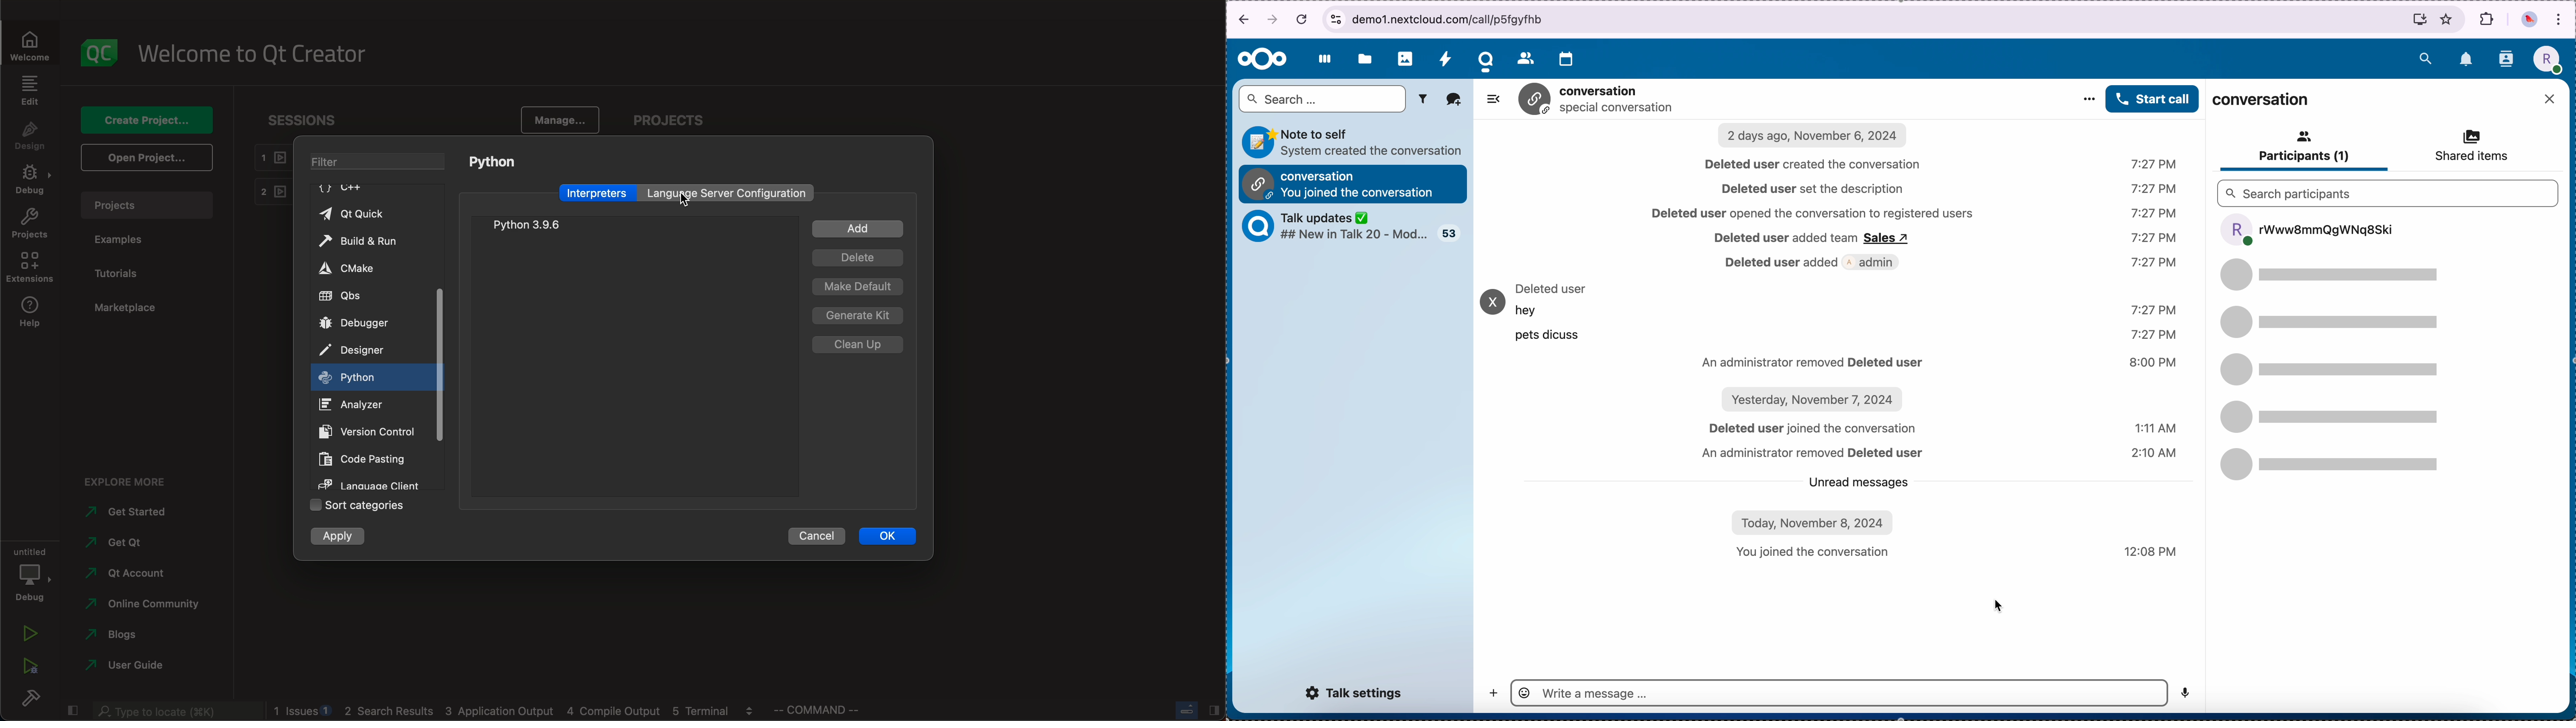 The height and width of the screenshot is (728, 2576). I want to click on profile picture, so click(2529, 20).